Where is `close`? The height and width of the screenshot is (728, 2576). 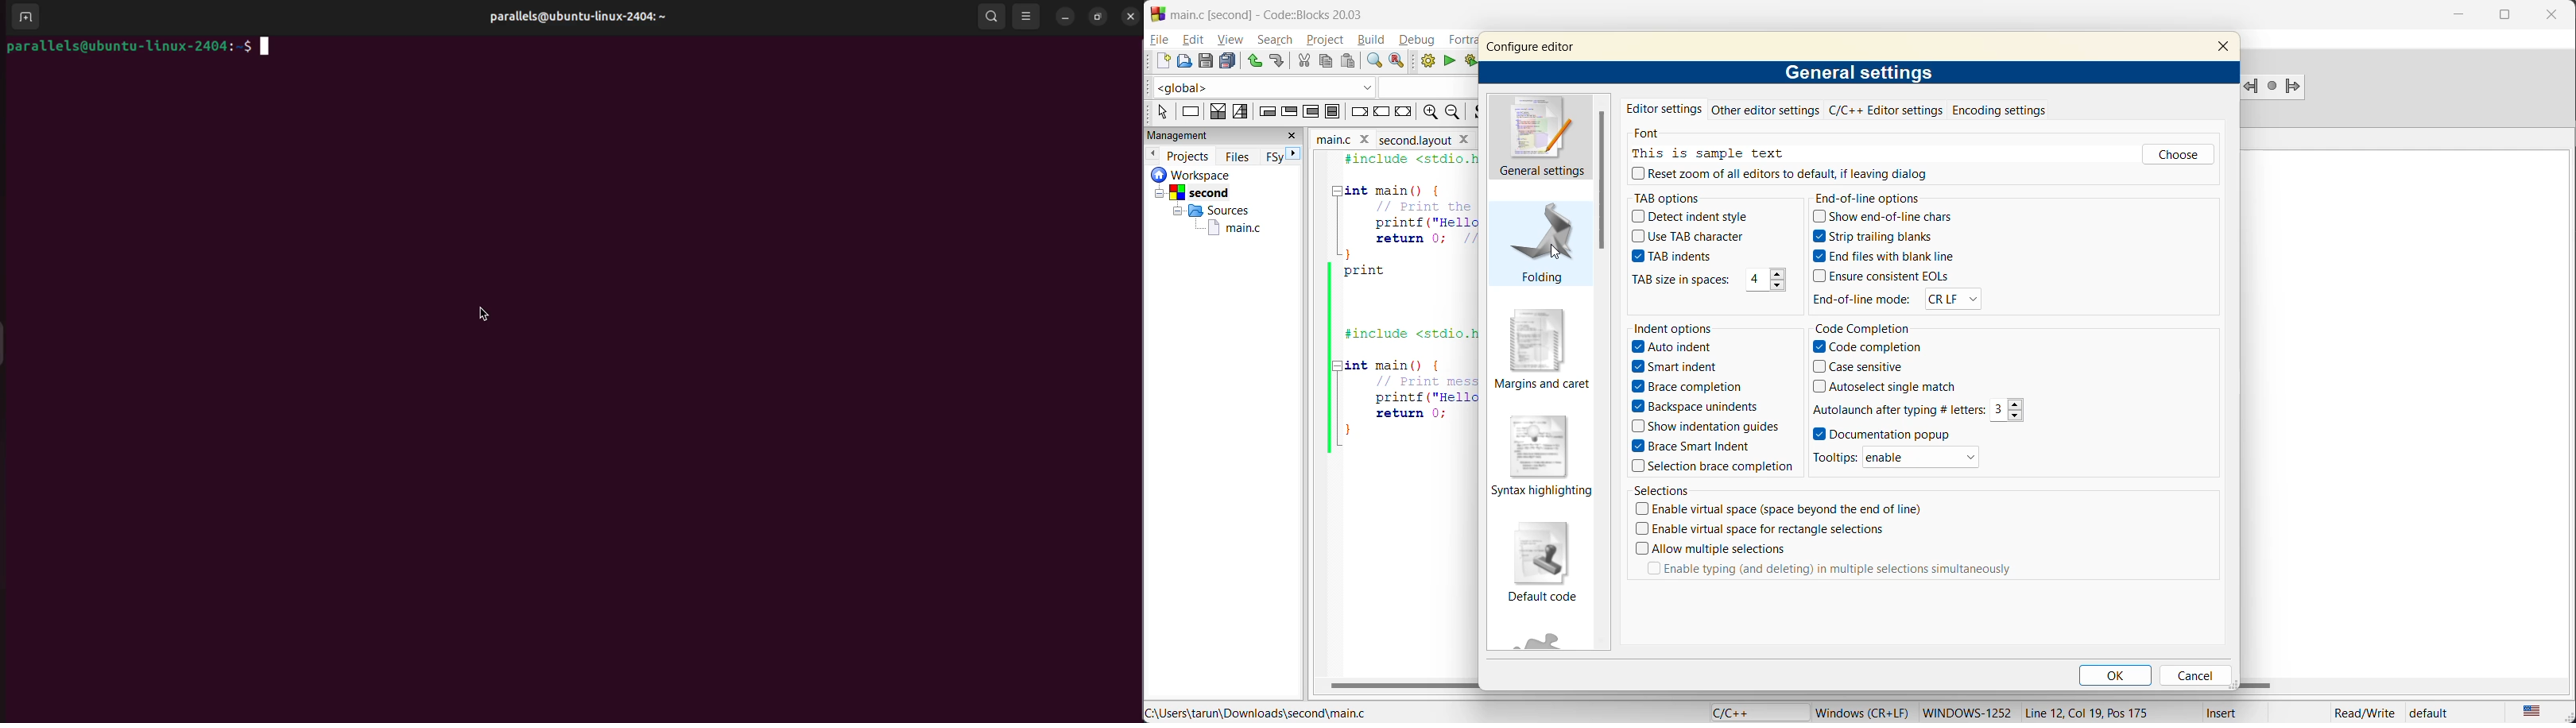 close is located at coordinates (2554, 16).